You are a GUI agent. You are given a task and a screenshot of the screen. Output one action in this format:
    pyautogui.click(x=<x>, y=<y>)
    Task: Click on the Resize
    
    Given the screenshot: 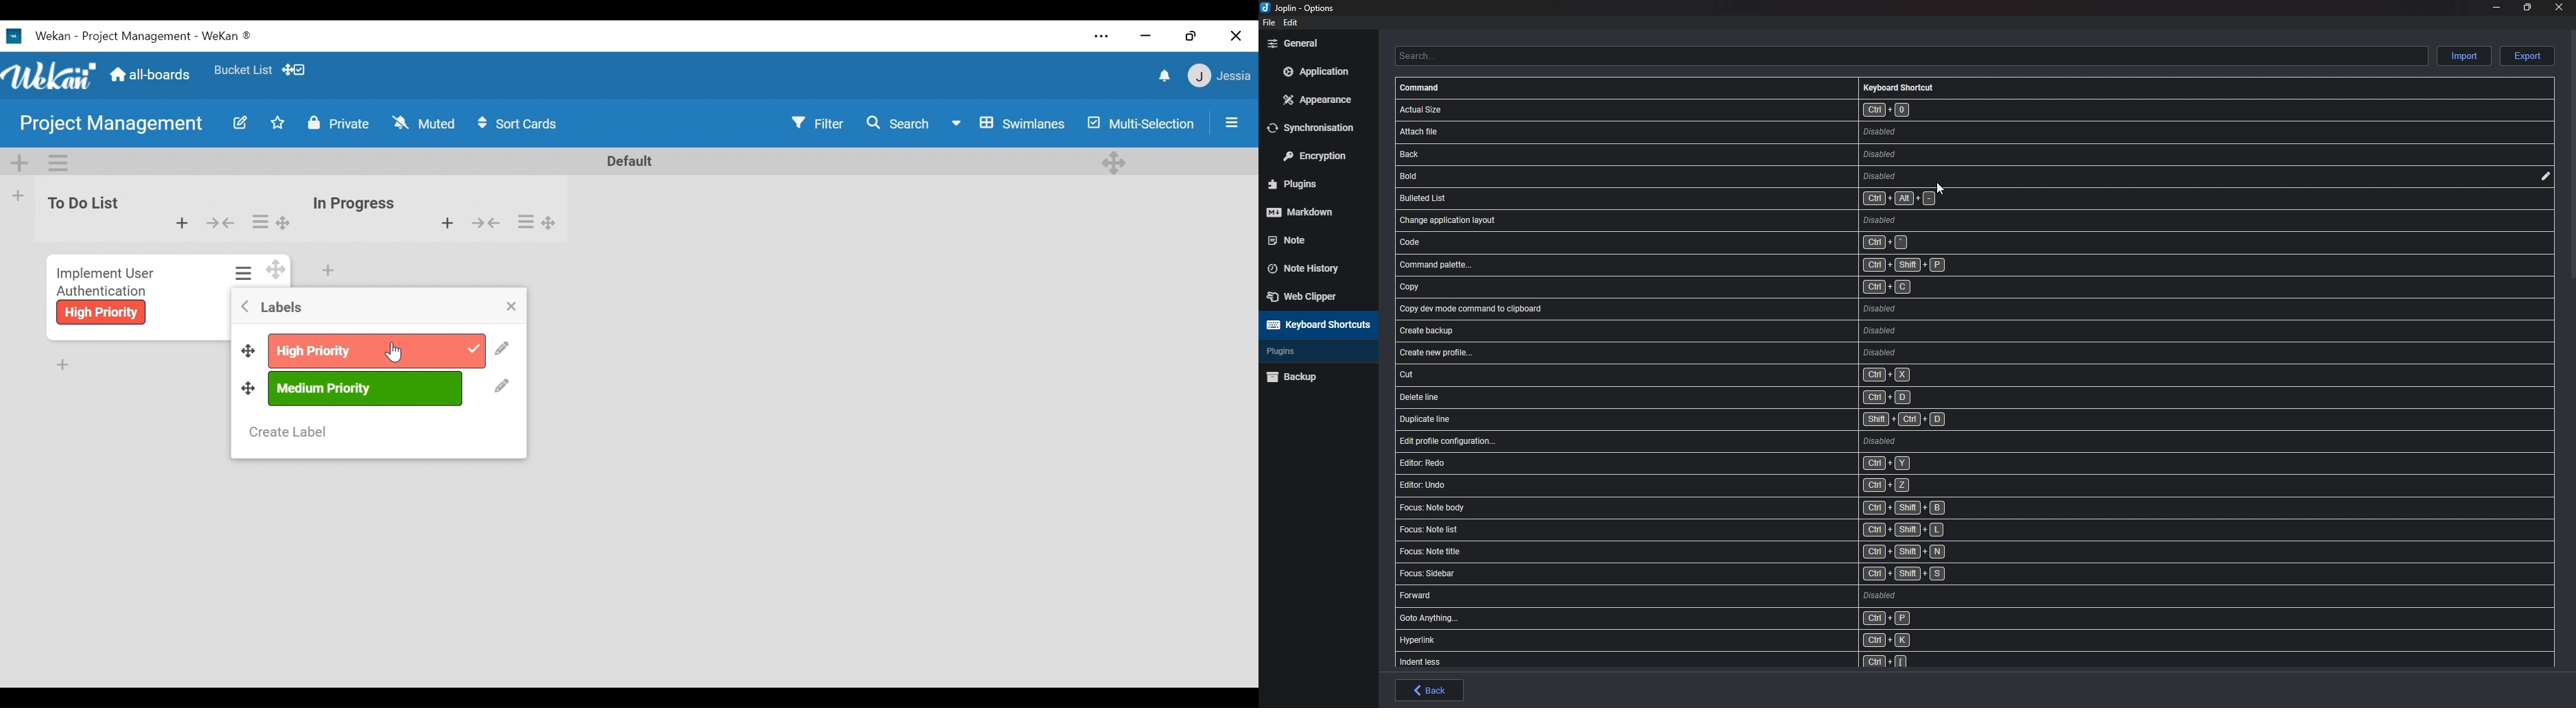 What is the action you would take?
    pyautogui.click(x=2527, y=7)
    